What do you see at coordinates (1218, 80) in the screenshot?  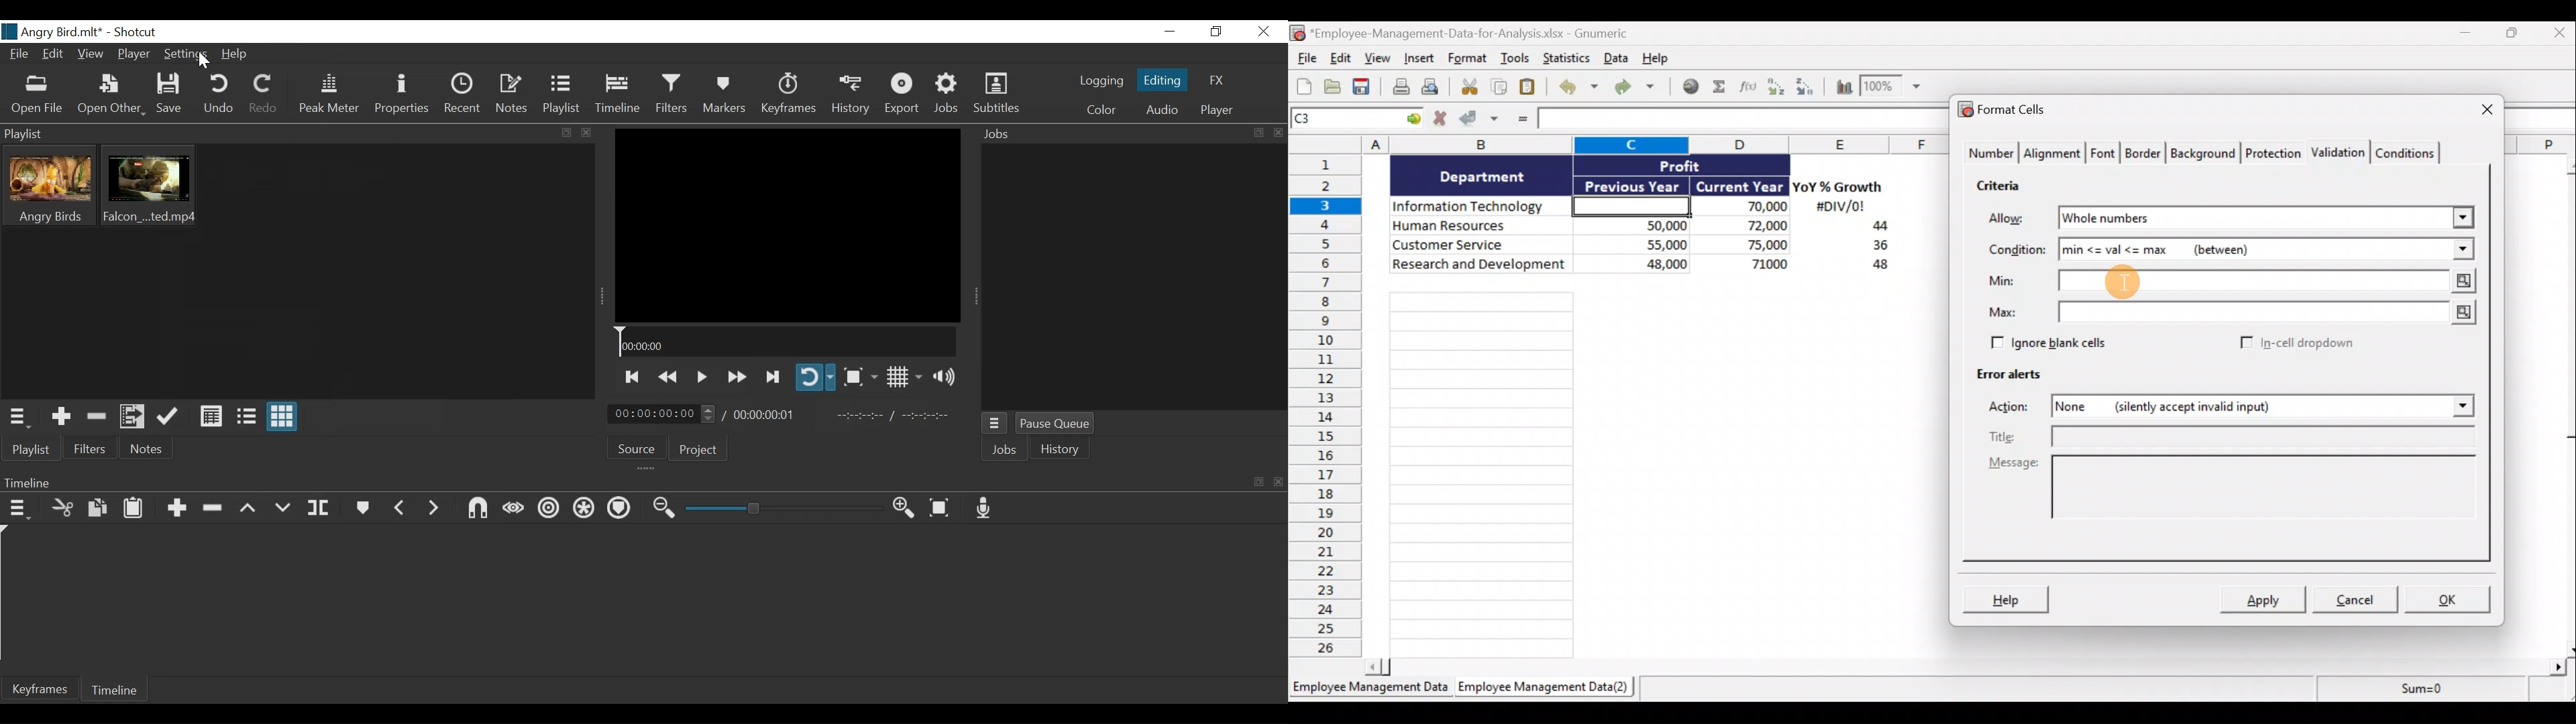 I see `FX` at bounding box center [1218, 80].